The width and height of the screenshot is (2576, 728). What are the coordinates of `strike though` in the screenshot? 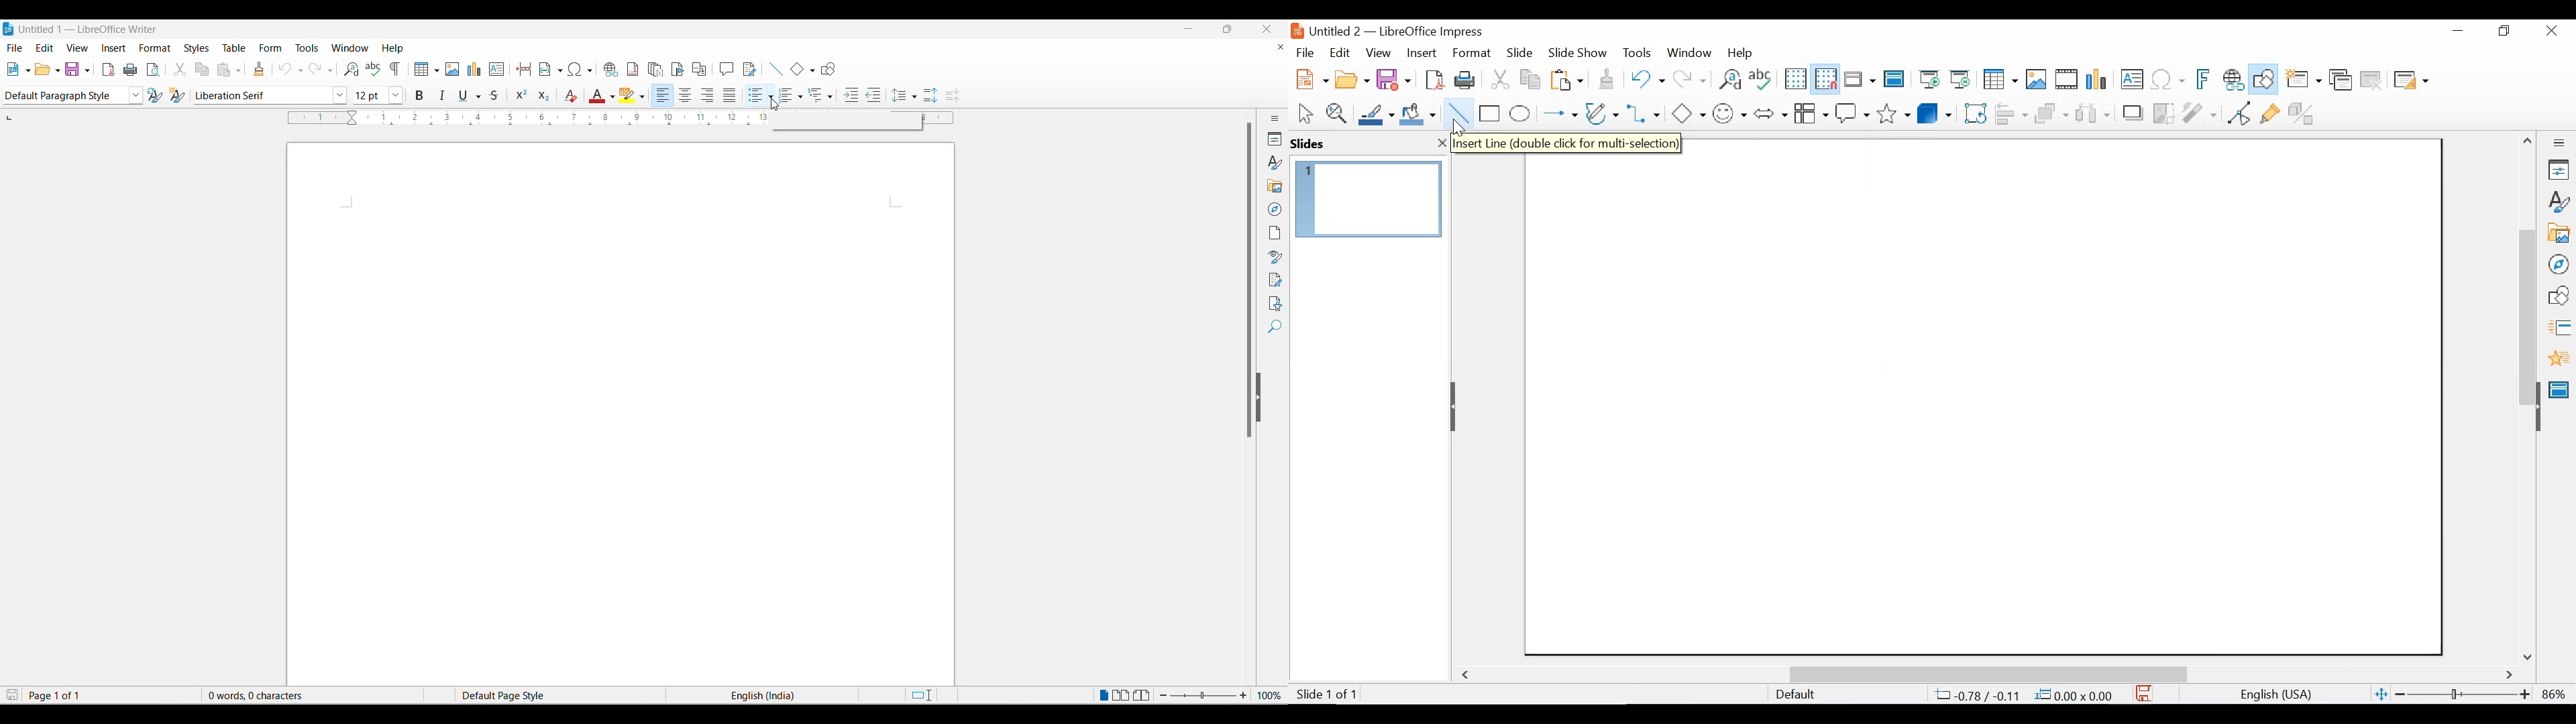 It's located at (498, 95).